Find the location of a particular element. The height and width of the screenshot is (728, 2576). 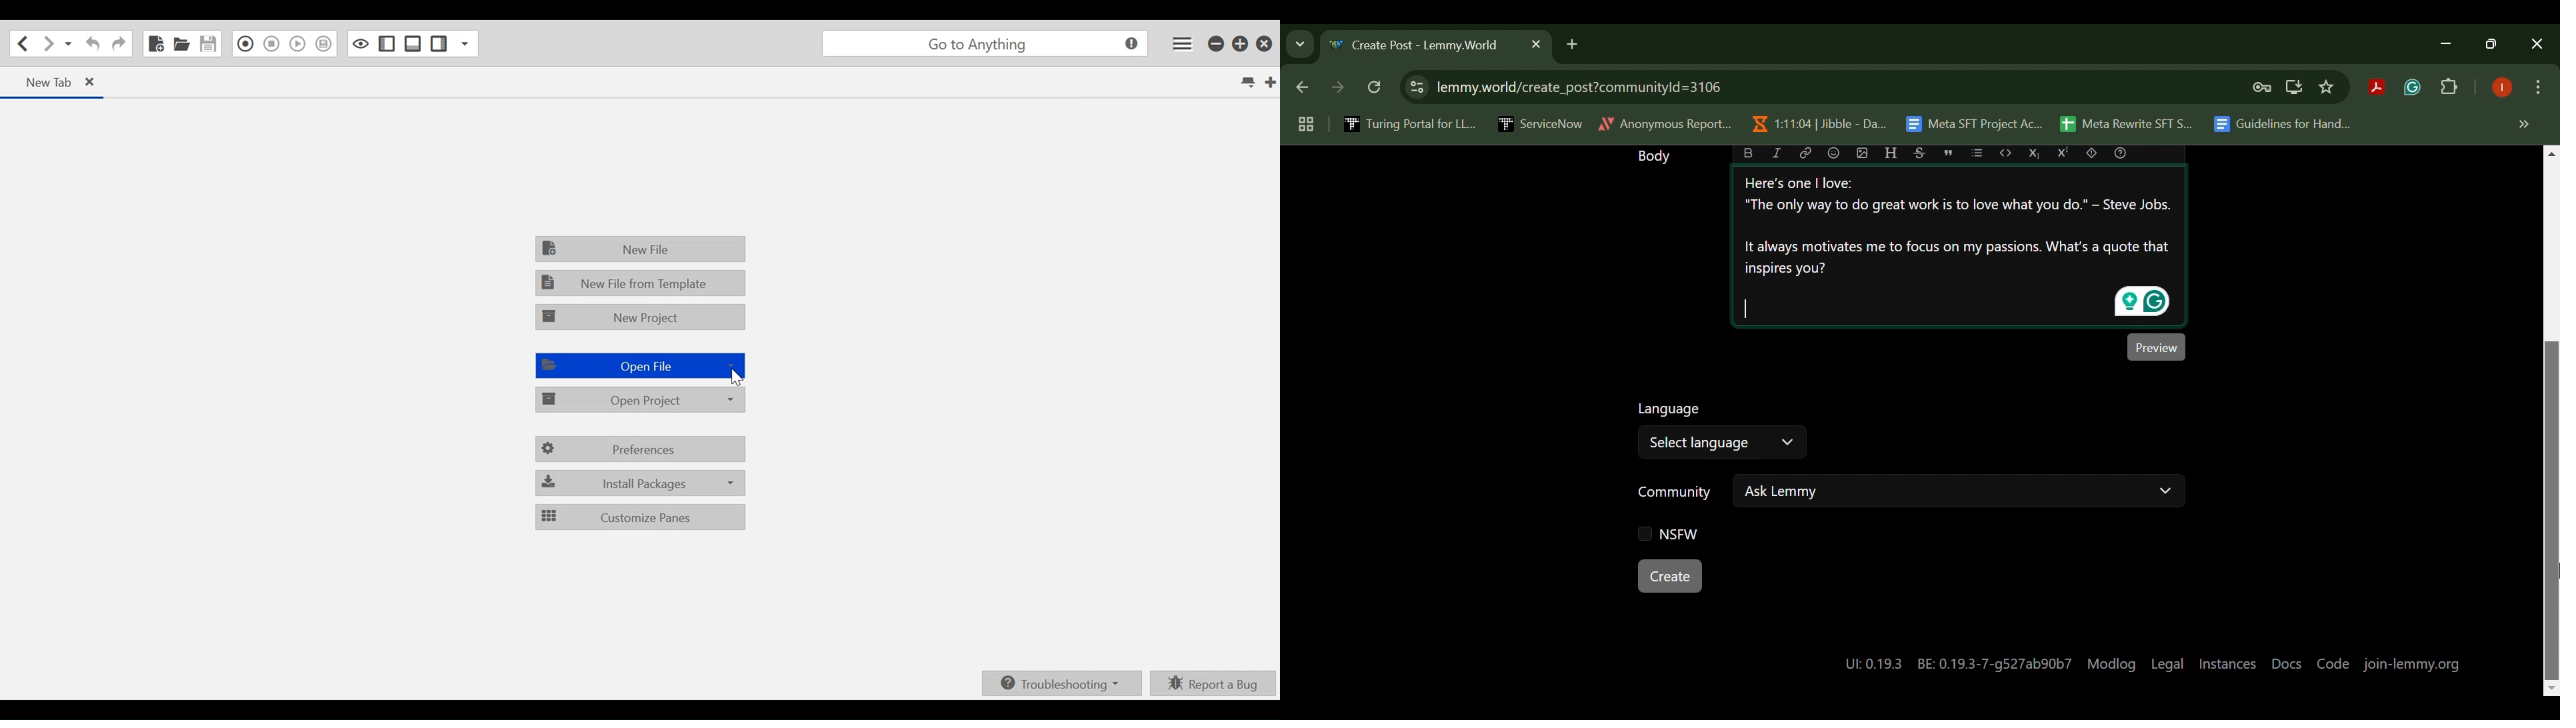

formatting help is located at coordinates (2119, 153).